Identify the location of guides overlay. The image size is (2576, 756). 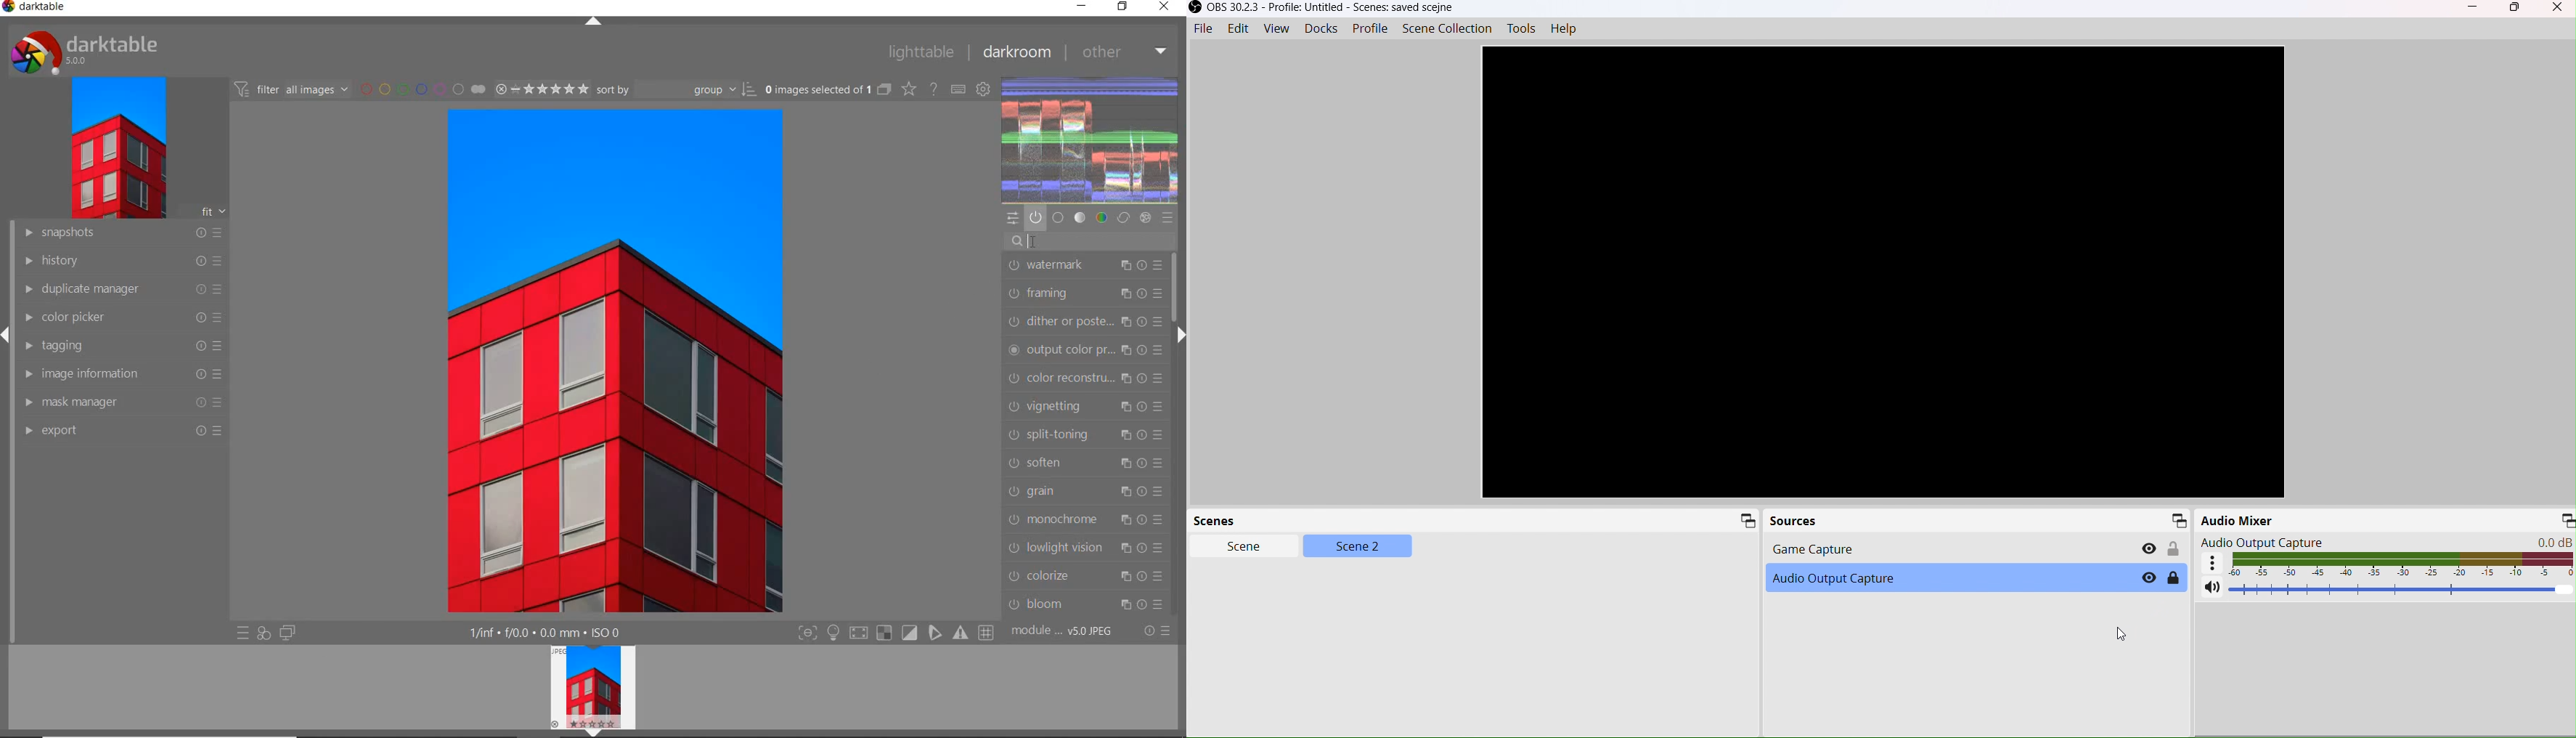
(935, 633).